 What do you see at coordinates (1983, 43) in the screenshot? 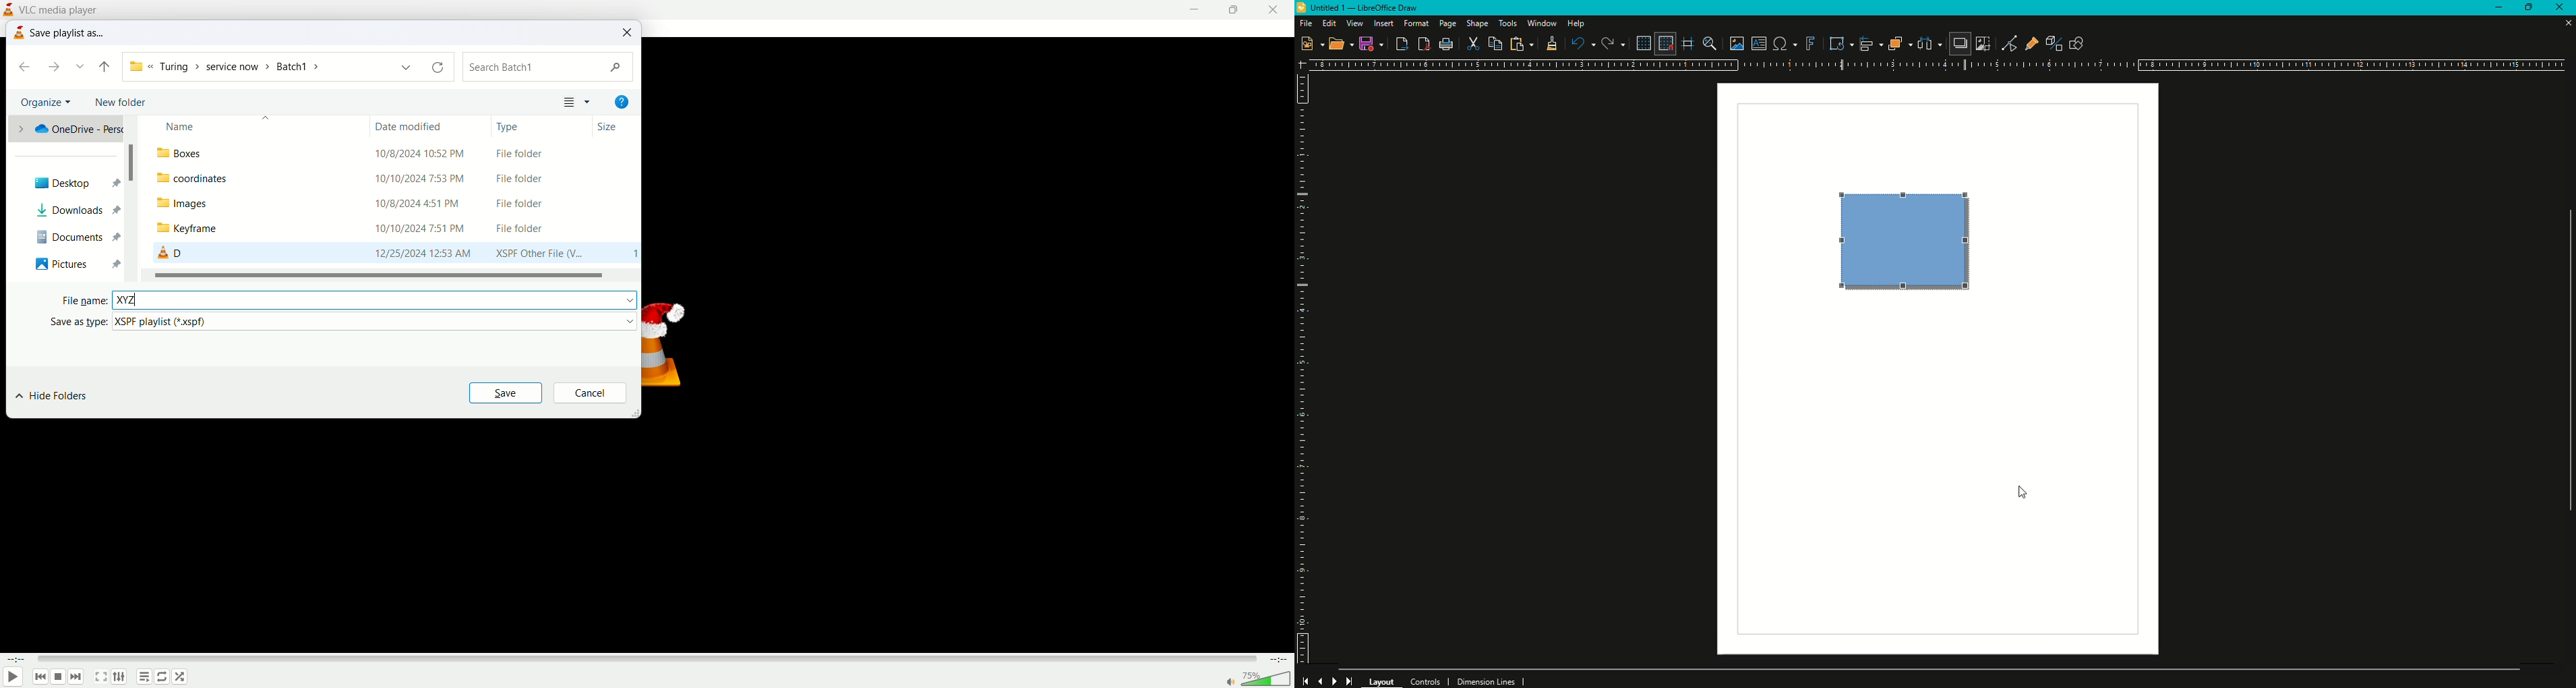
I see `Crop Image` at bounding box center [1983, 43].